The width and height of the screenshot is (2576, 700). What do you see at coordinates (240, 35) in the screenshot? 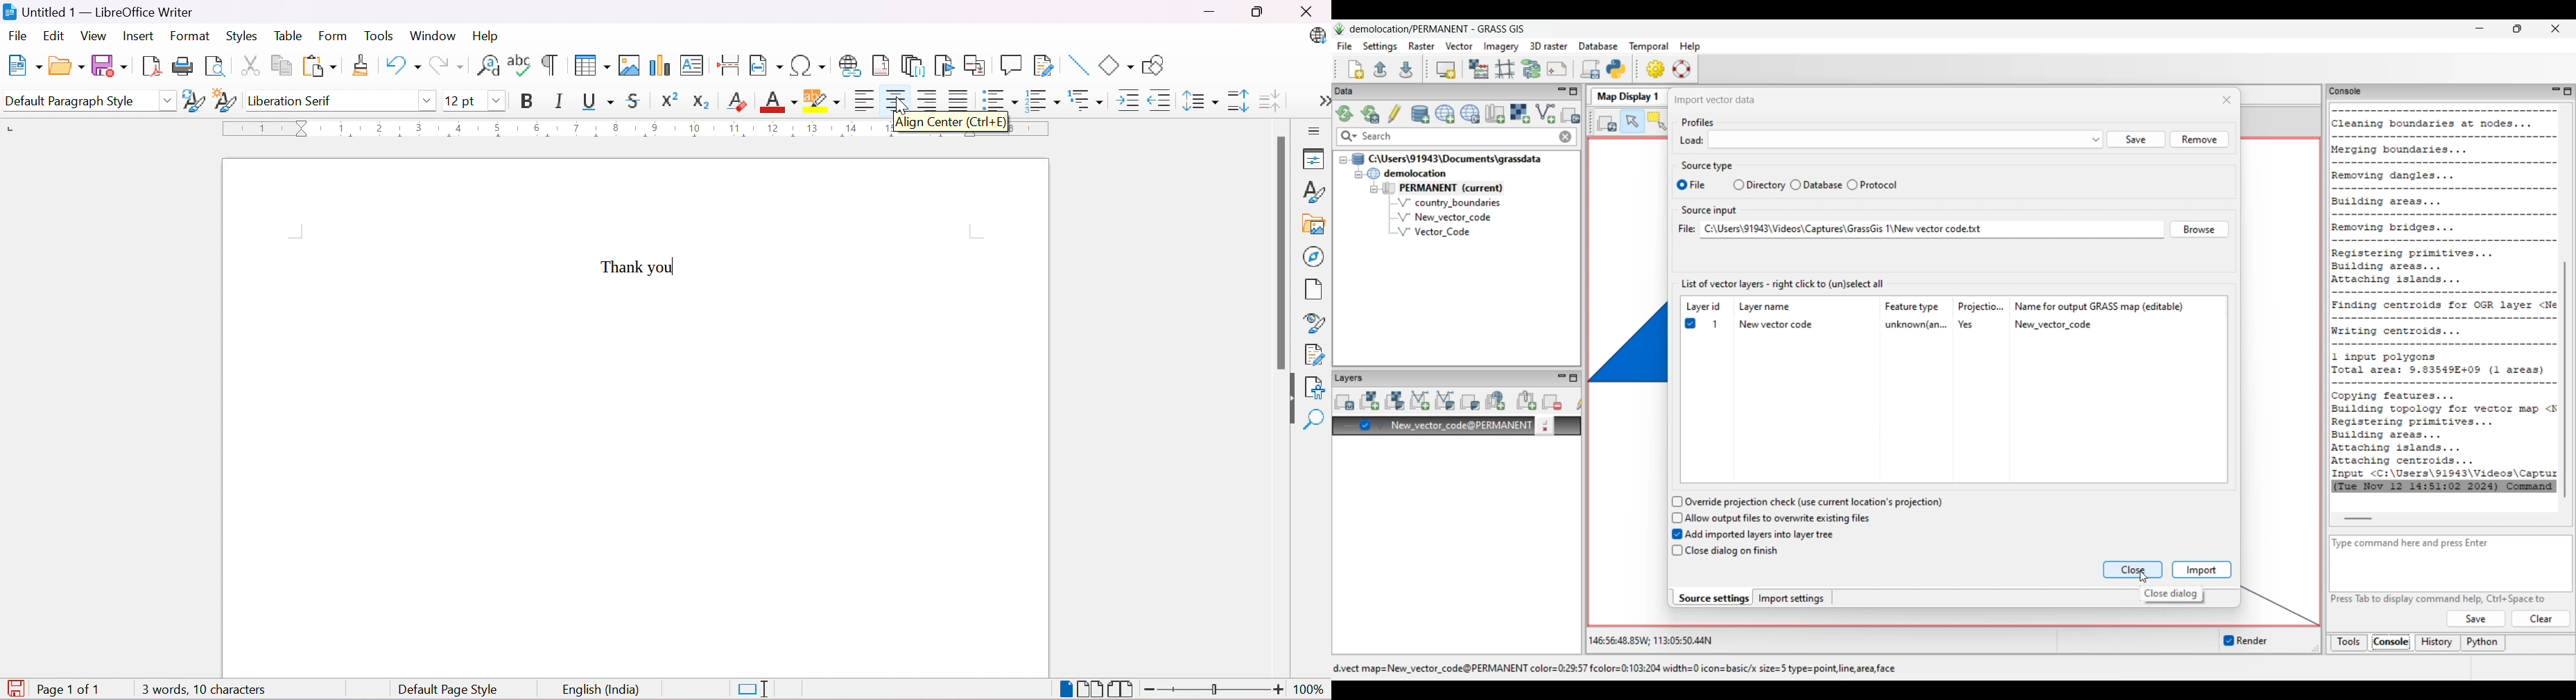
I see `Styles` at bounding box center [240, 35].